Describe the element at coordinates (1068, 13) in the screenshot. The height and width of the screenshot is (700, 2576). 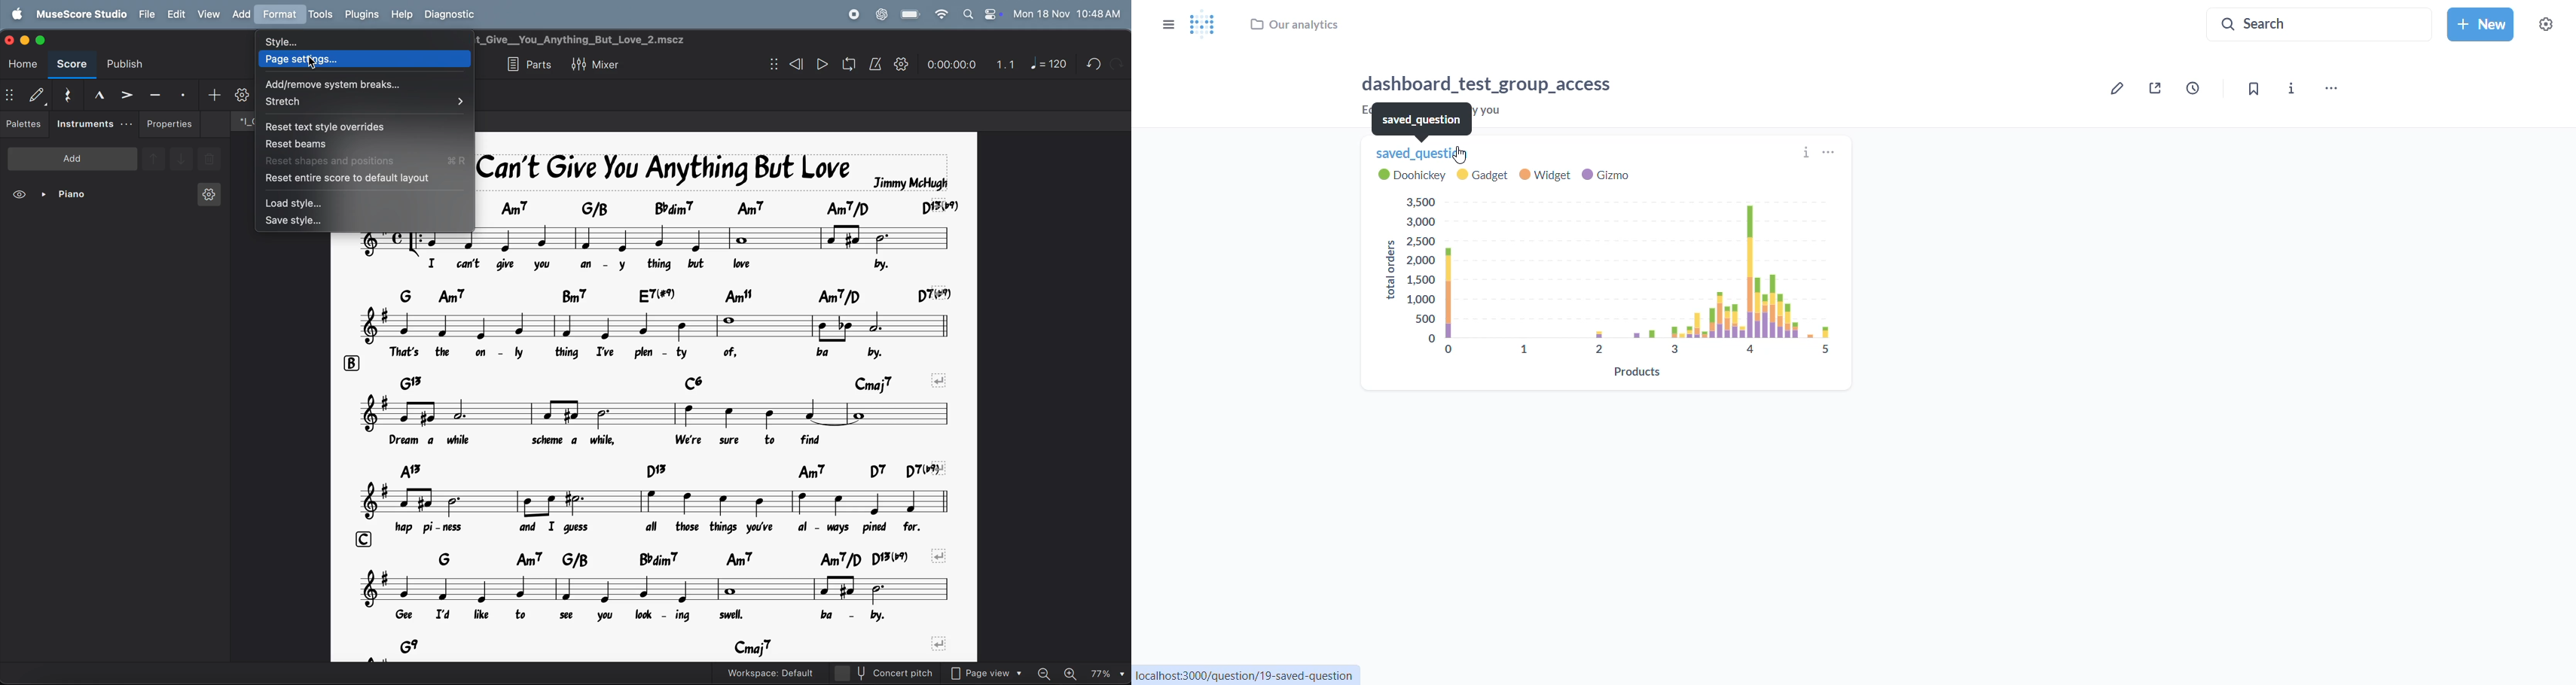
I see `date and time` at that location.